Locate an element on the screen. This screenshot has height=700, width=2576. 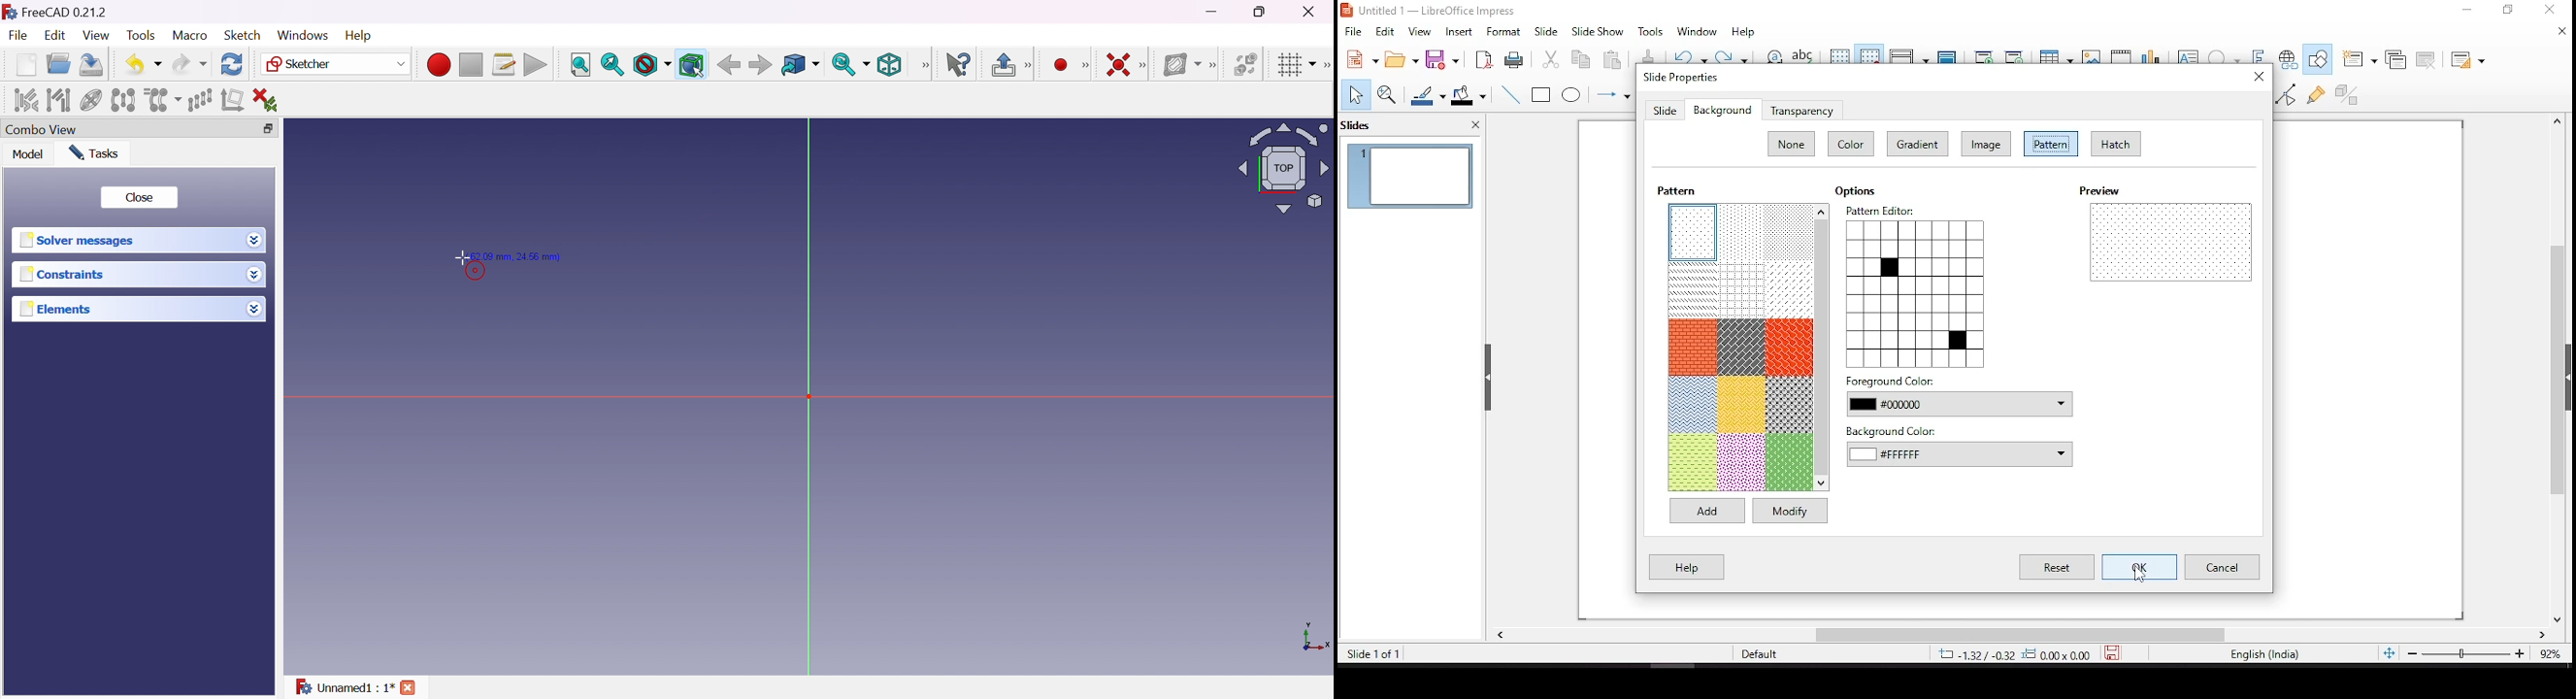
slides is located at coordinates (1360, 126).